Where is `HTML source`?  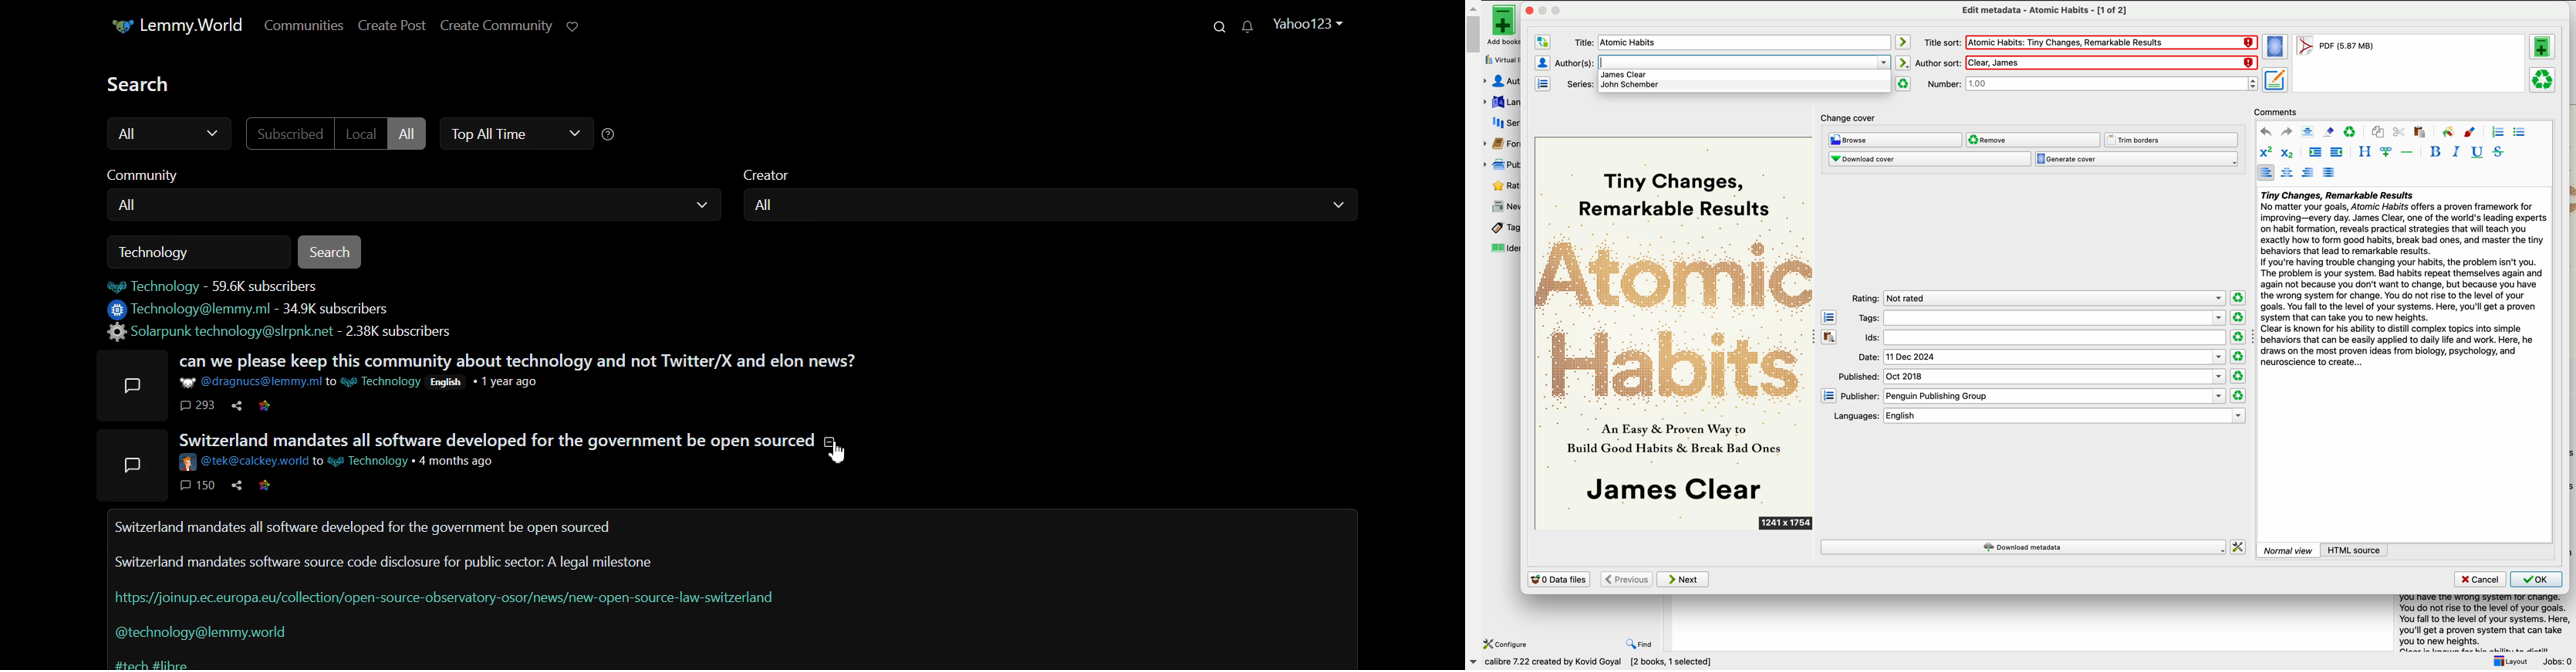
HTML source is located at coordinates (2355, 550).